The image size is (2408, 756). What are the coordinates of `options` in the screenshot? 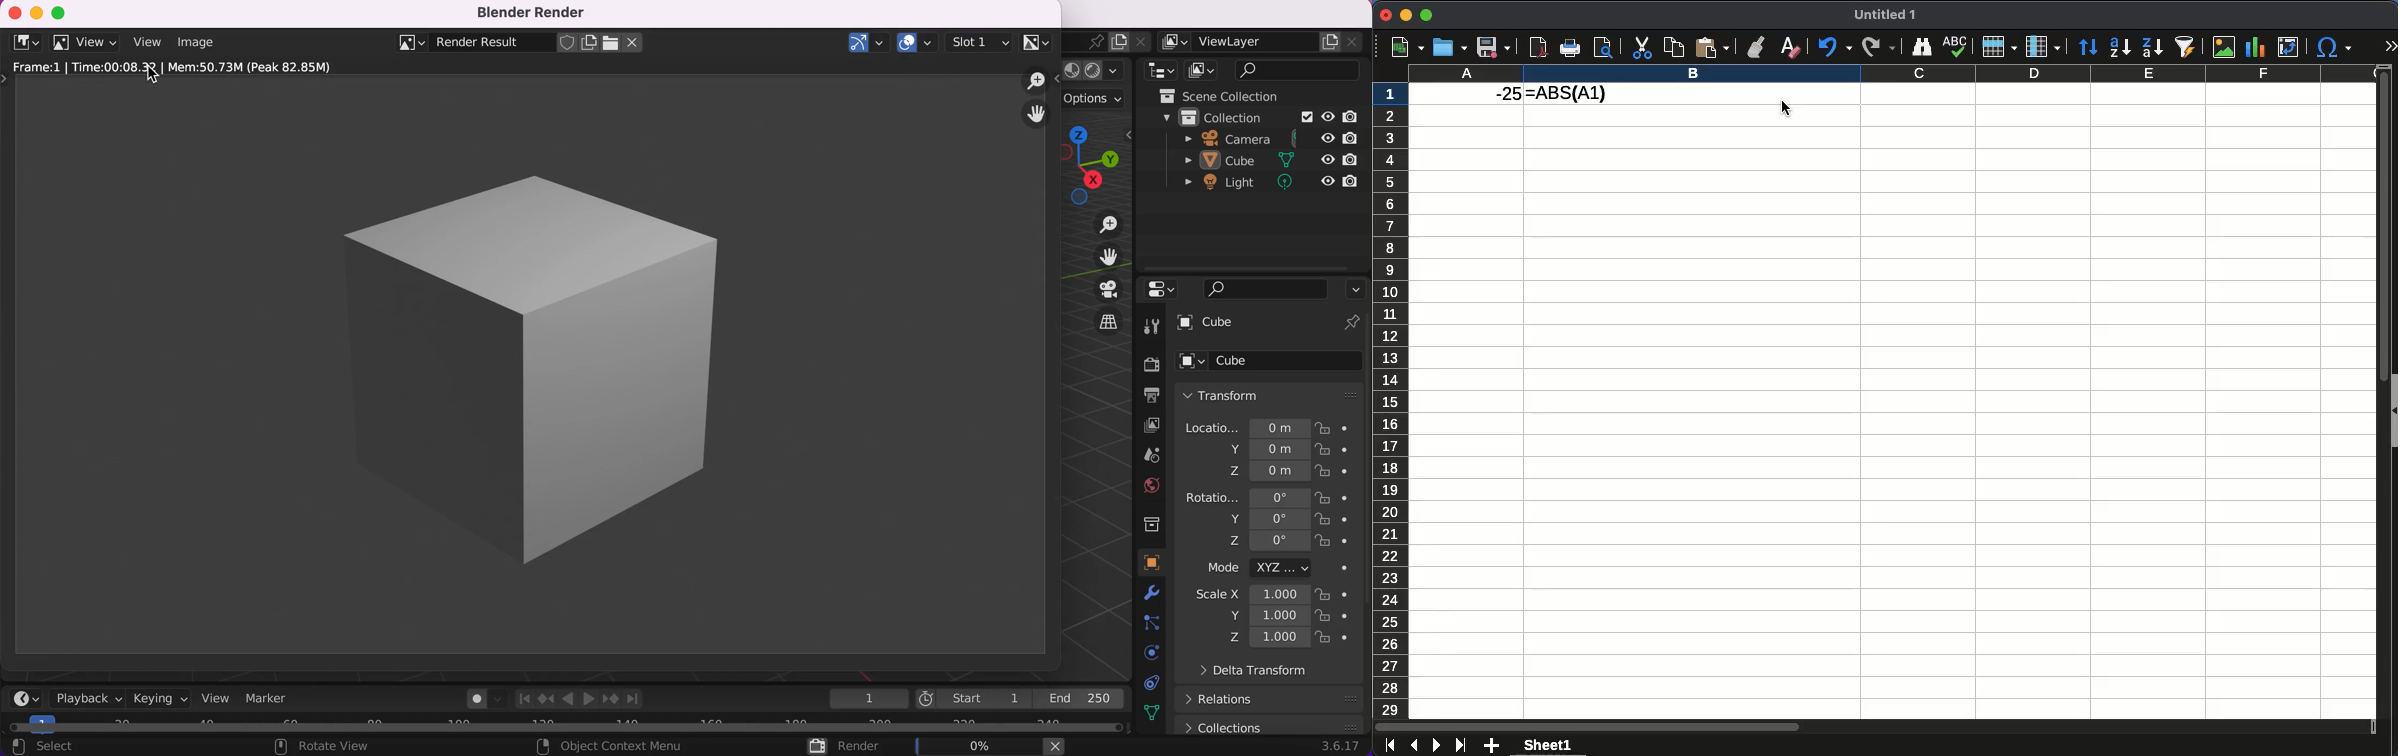 It's located at (1094, 99).